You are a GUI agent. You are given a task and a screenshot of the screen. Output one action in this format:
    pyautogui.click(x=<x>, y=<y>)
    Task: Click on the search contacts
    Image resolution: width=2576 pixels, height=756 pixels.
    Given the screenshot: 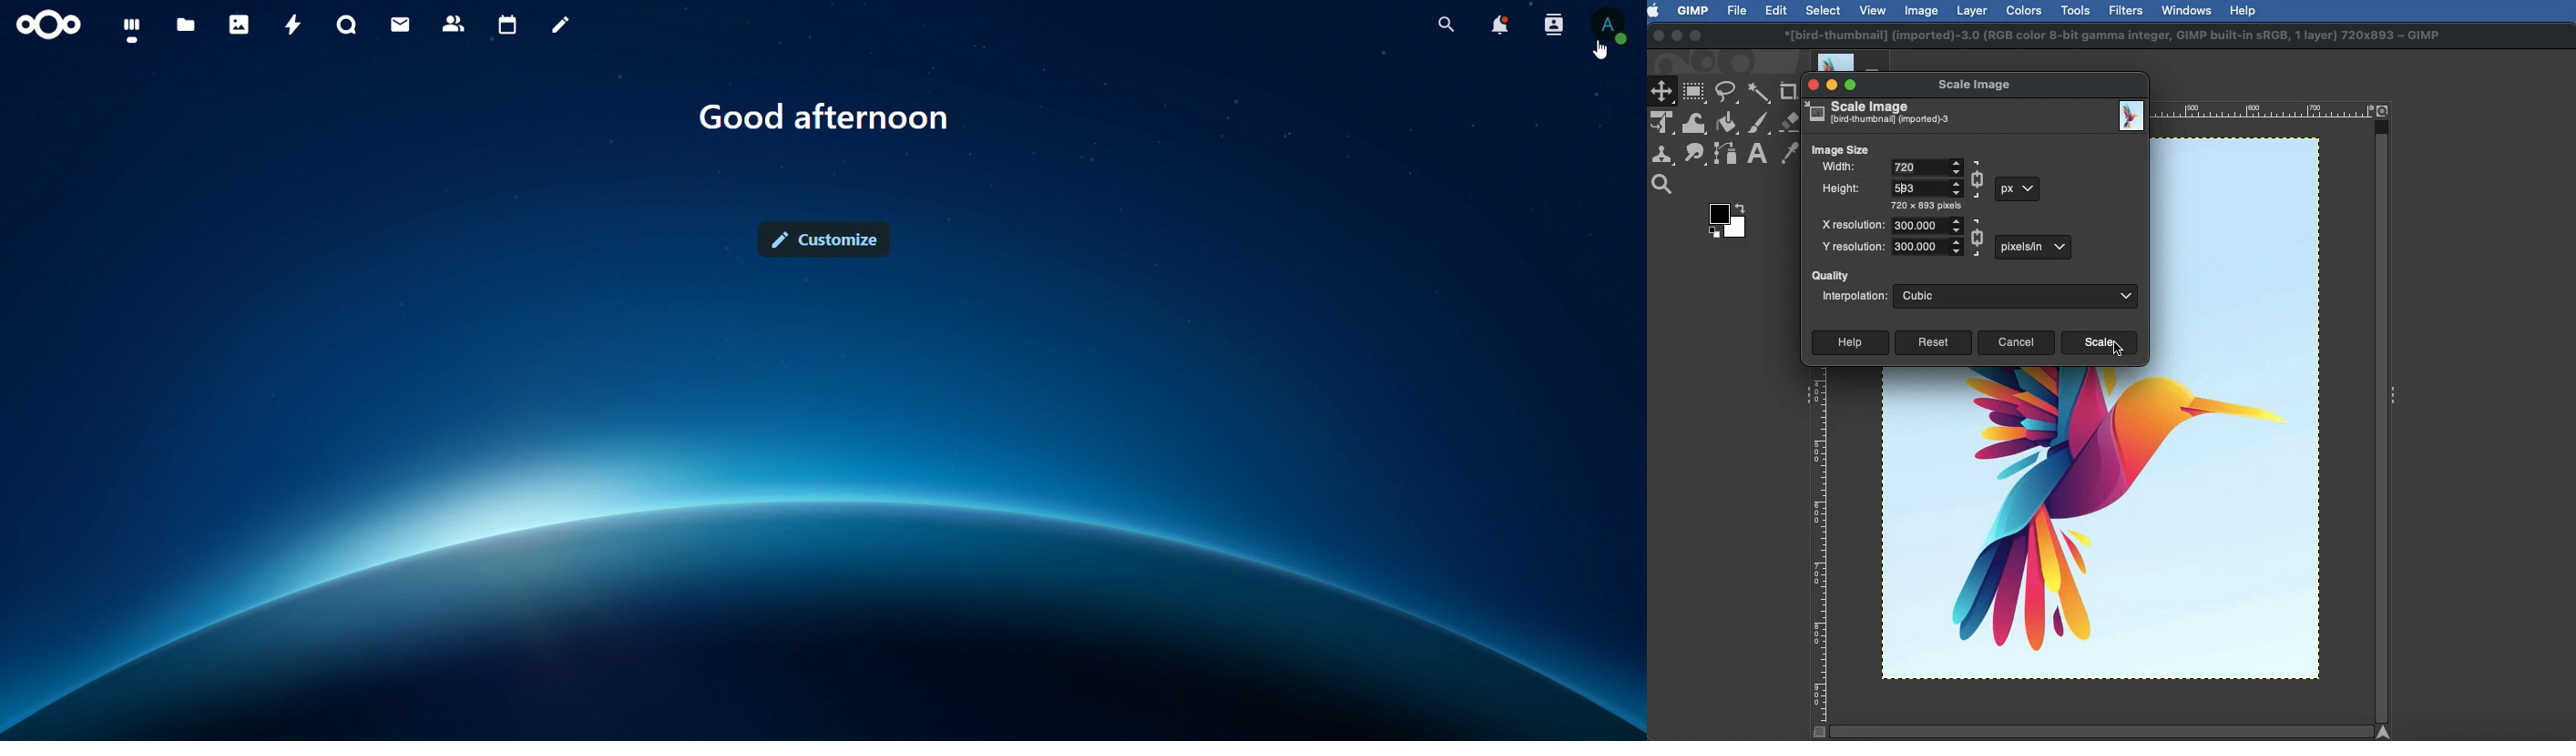 What is the action you would take?
    pyautogui.click(x=1553, y=27)
    